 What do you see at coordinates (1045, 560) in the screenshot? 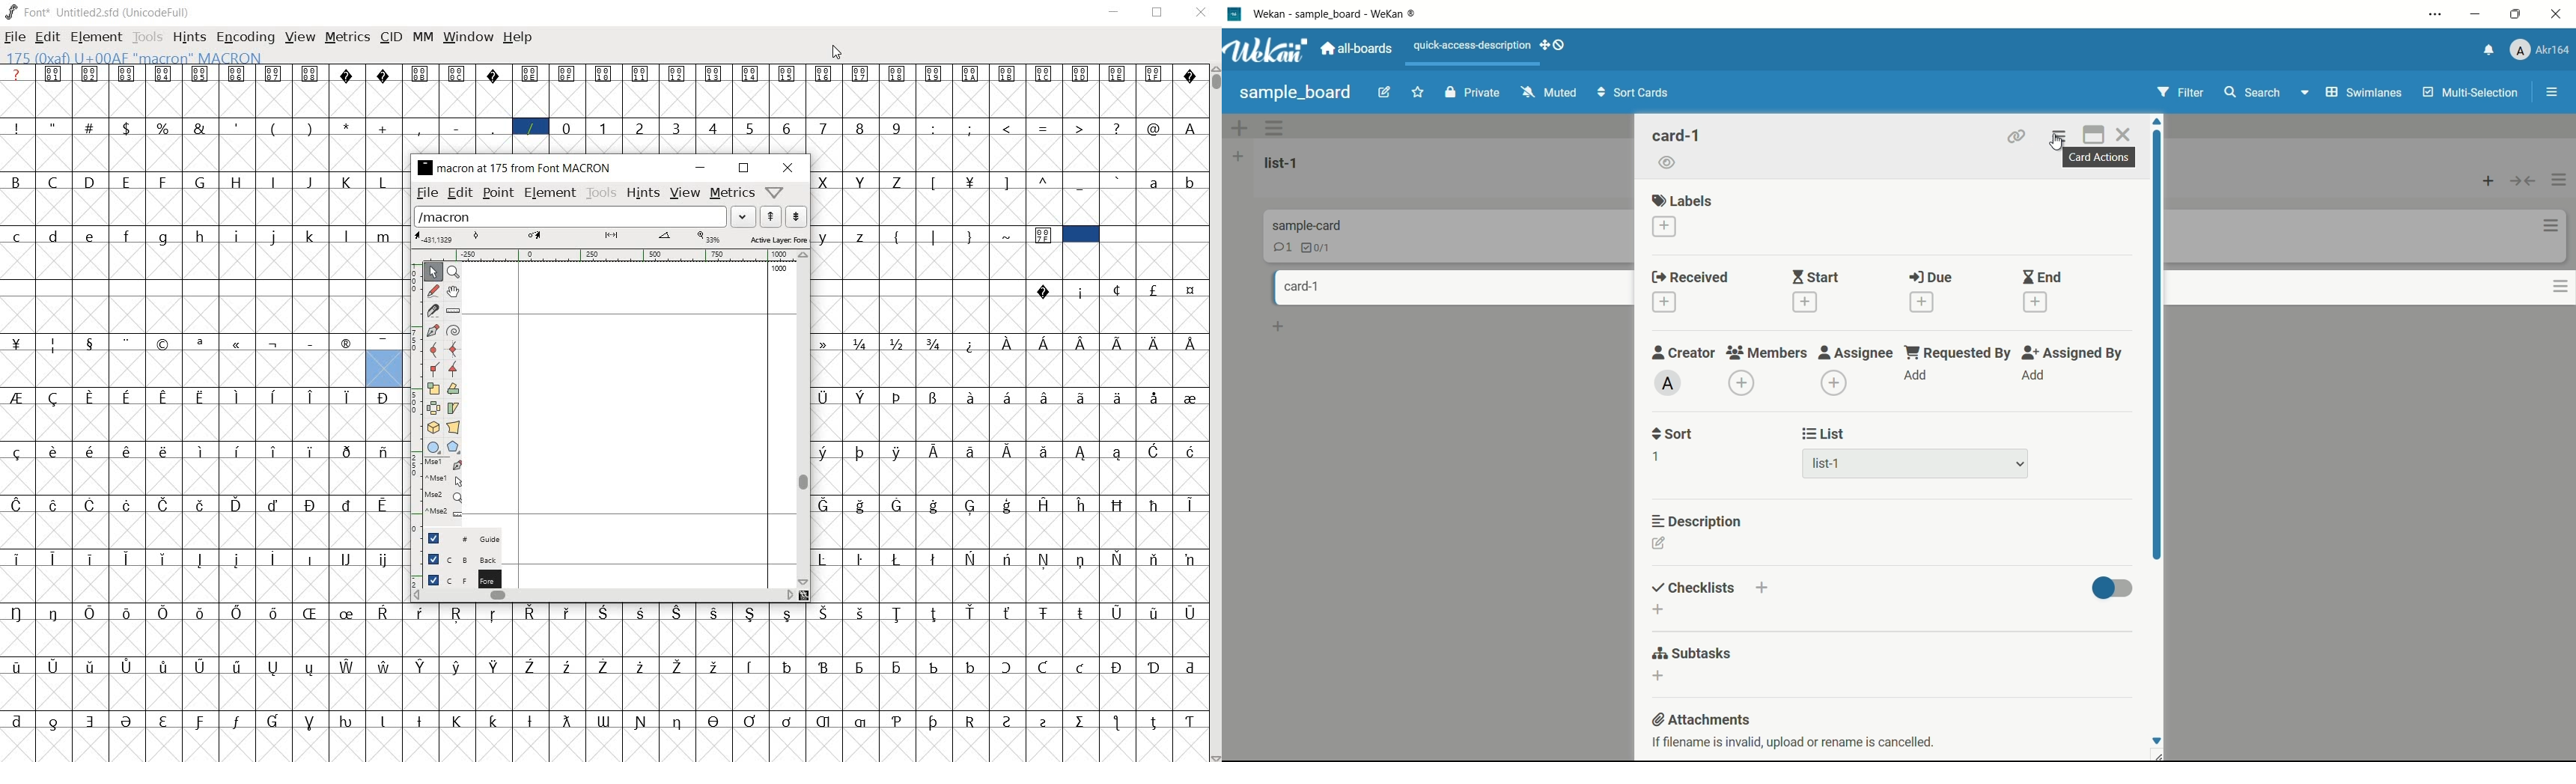
I see `Symbol` at bounding box center [1045, 560].